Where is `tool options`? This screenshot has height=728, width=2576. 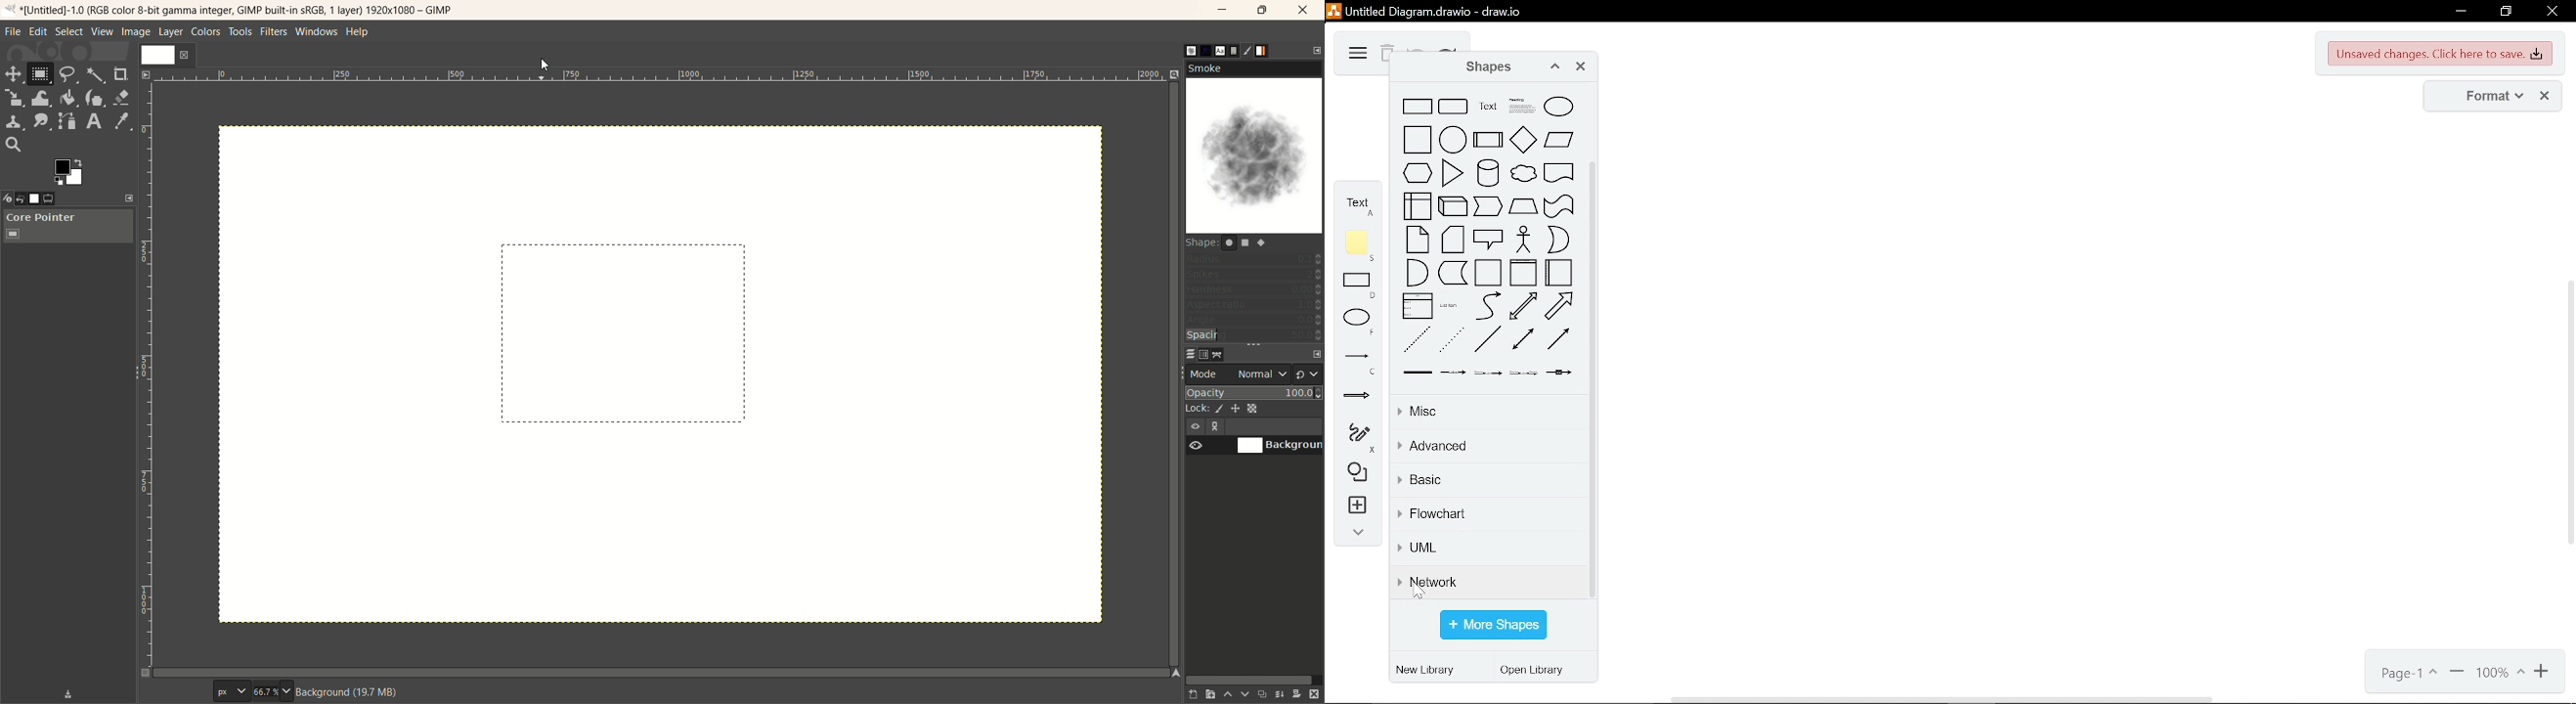 tool options is located at coordinates (48, 199).